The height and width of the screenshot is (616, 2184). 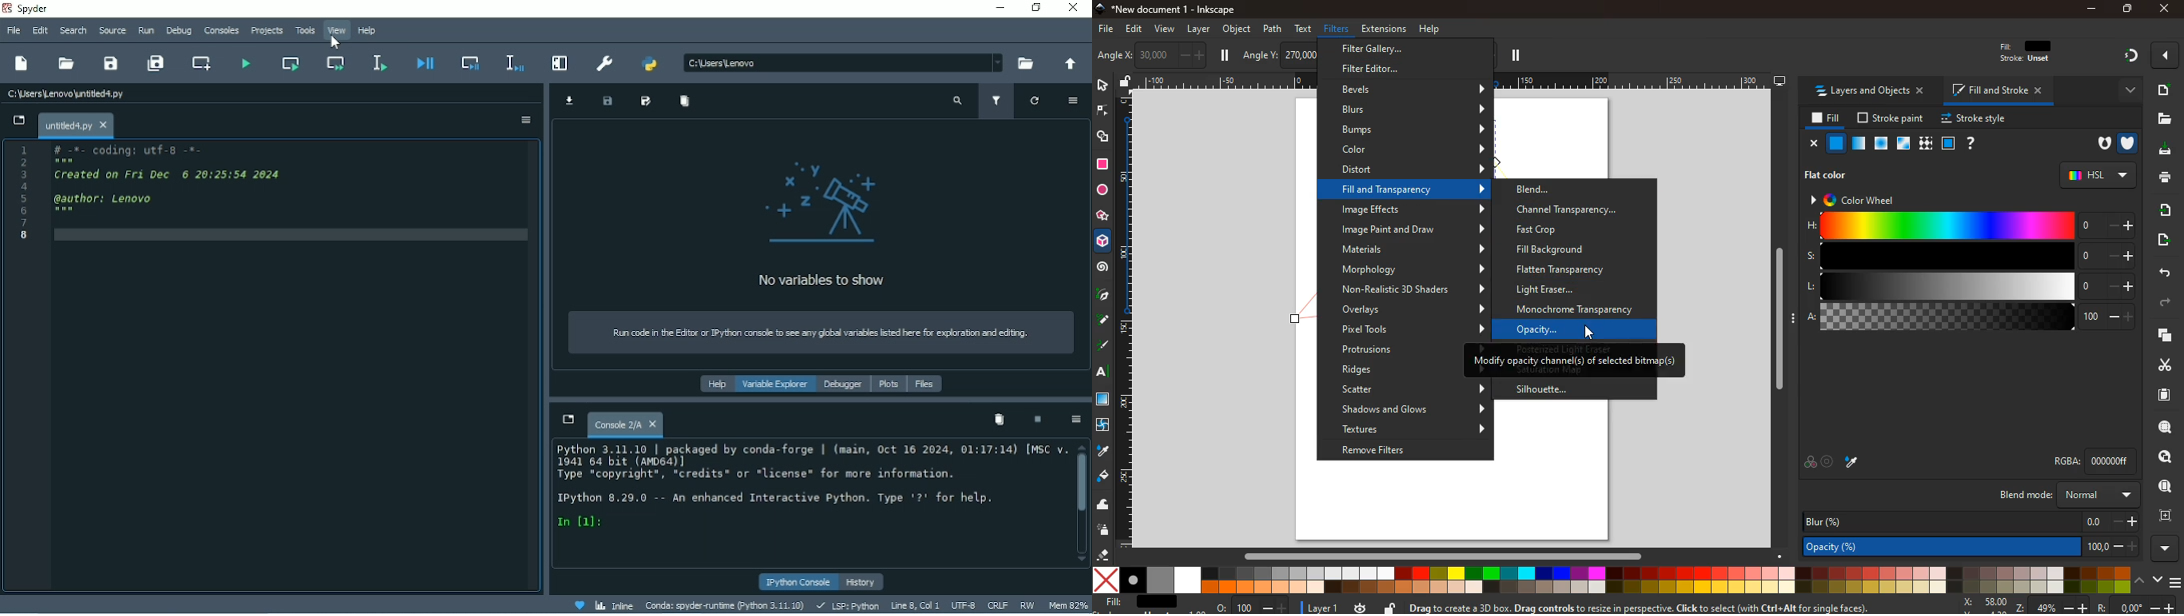 I want to click on print, so click(x=2163, y=178).